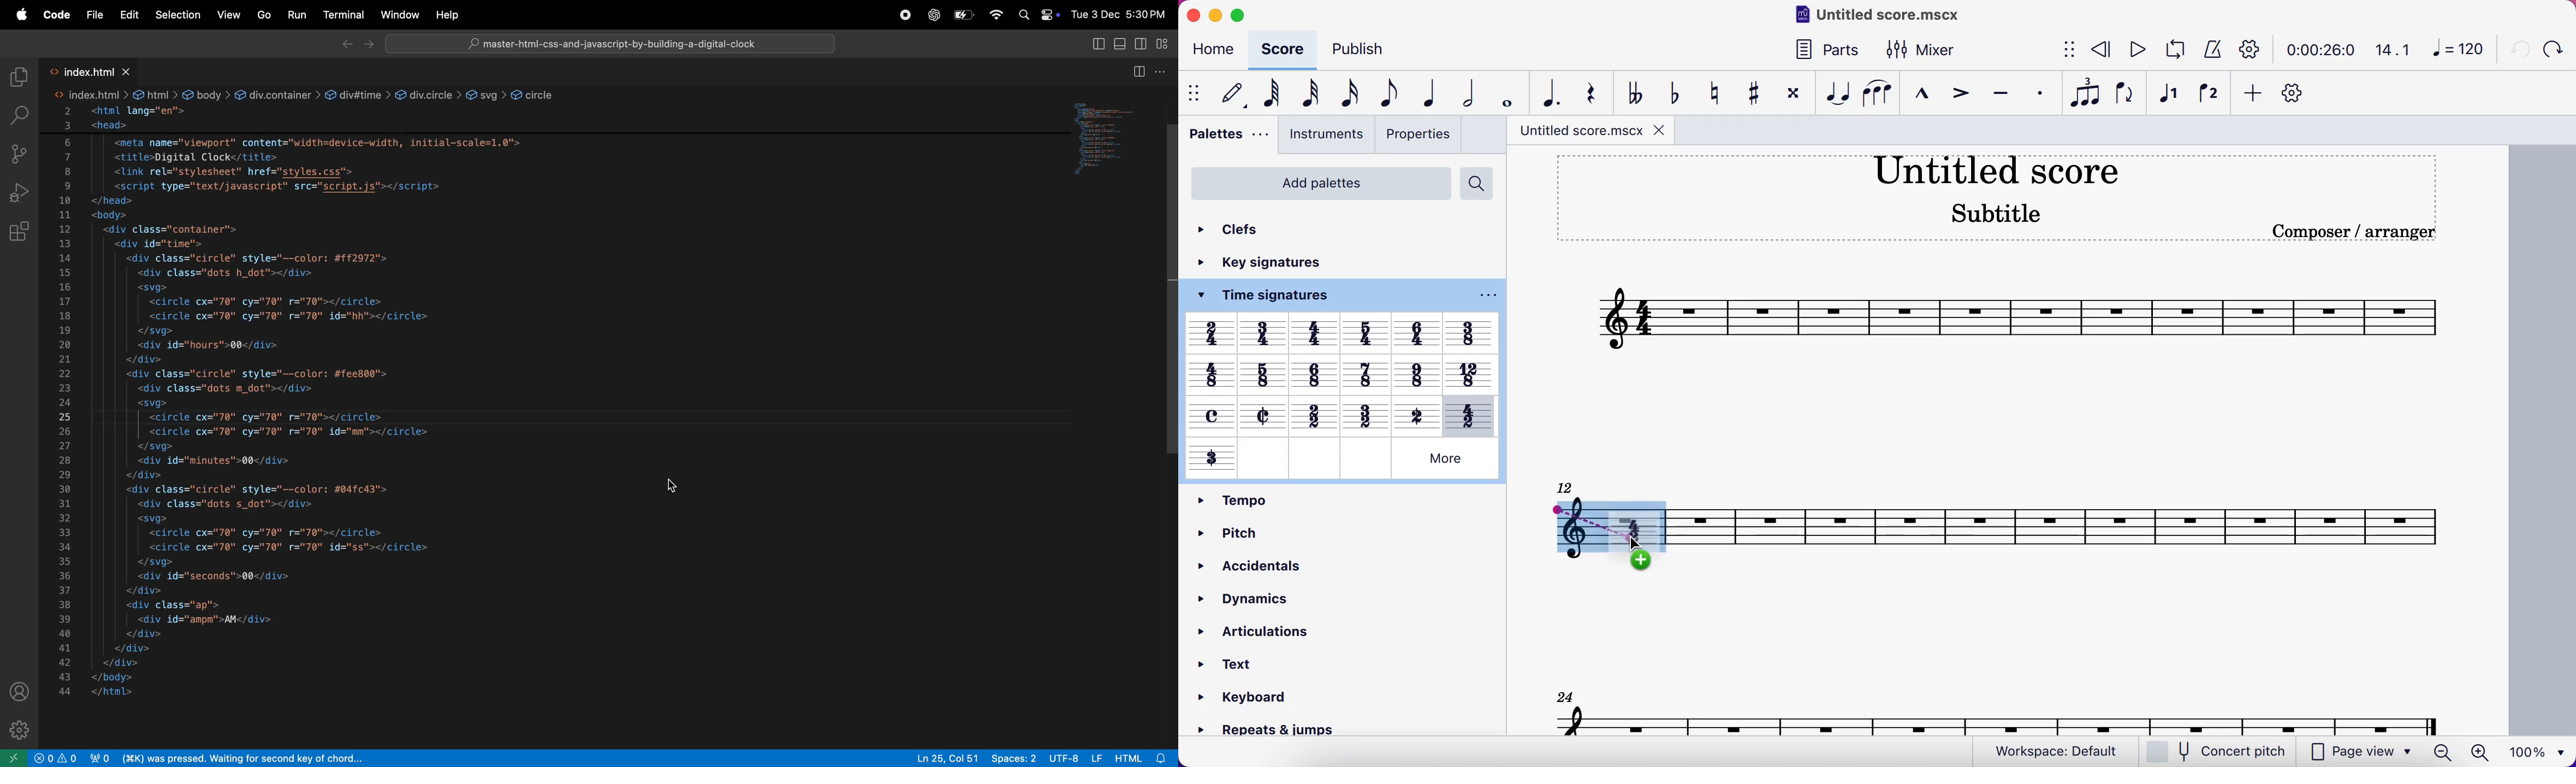  I want to click on 32nd note, so click(1308, 93).